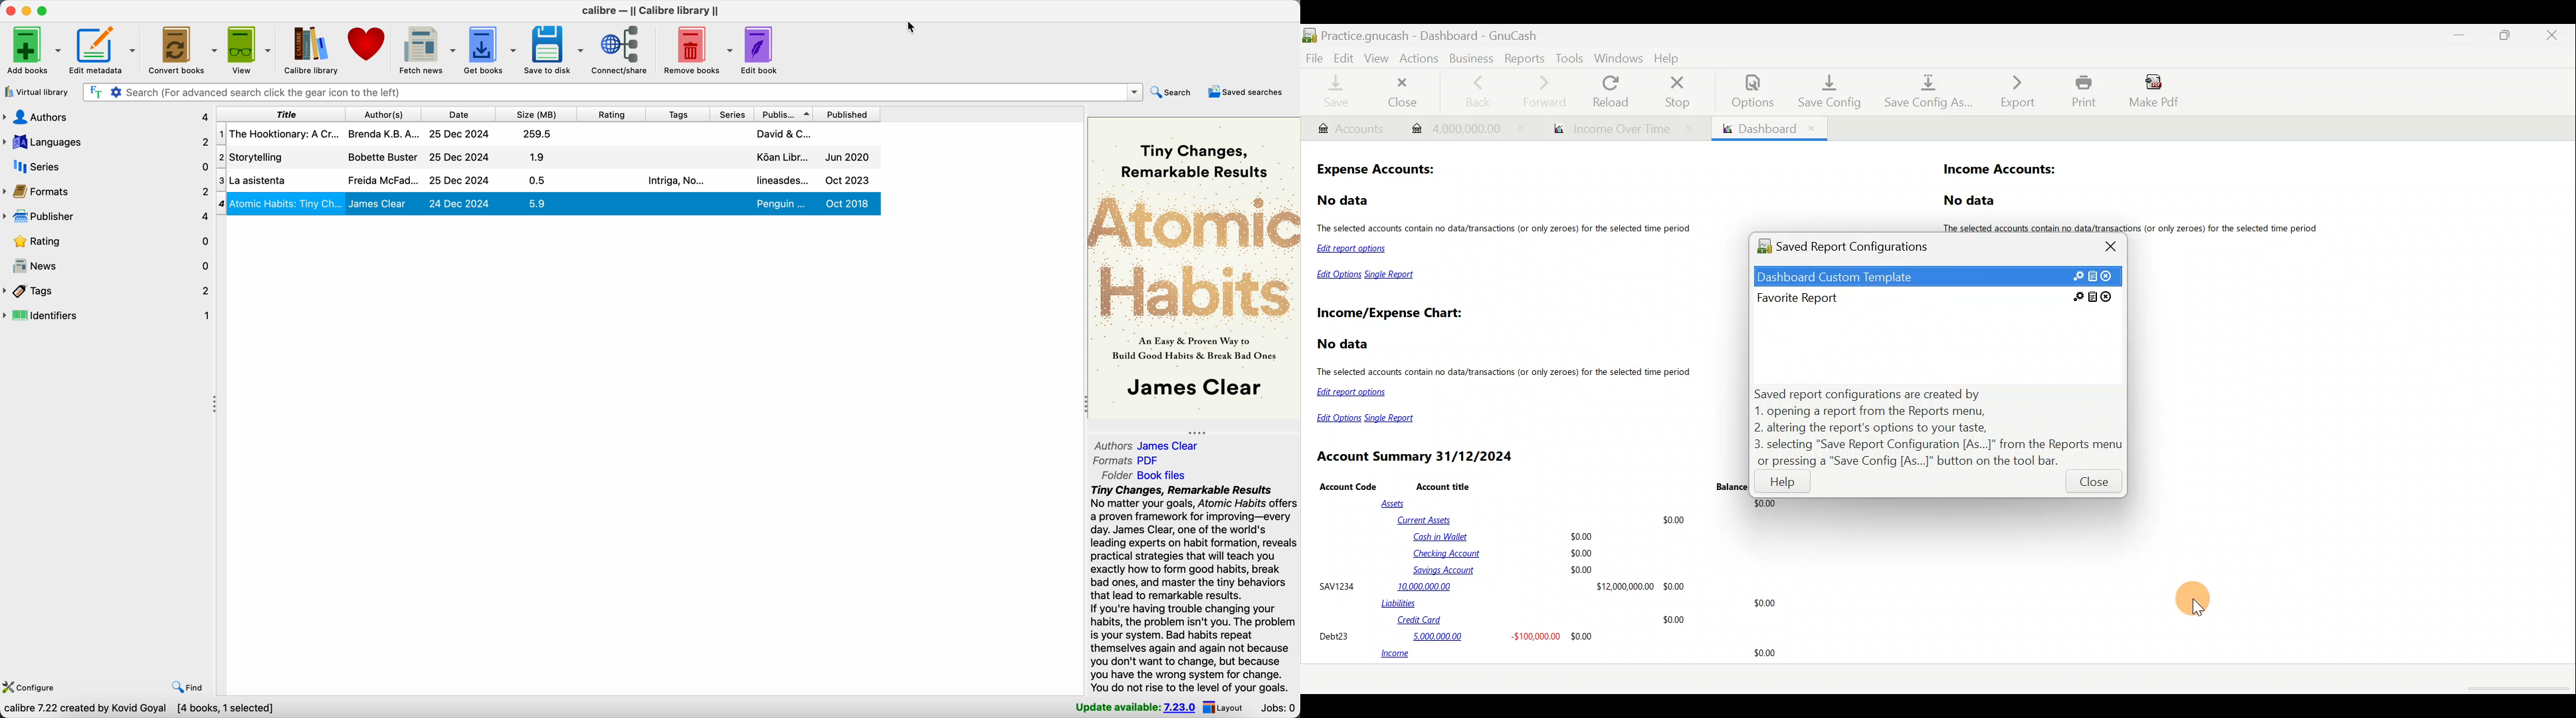 This screenshot has width=2576, height=728. Describe the element at coordinates (259, 158) in the screenshot. I see `storytelling` at that location.